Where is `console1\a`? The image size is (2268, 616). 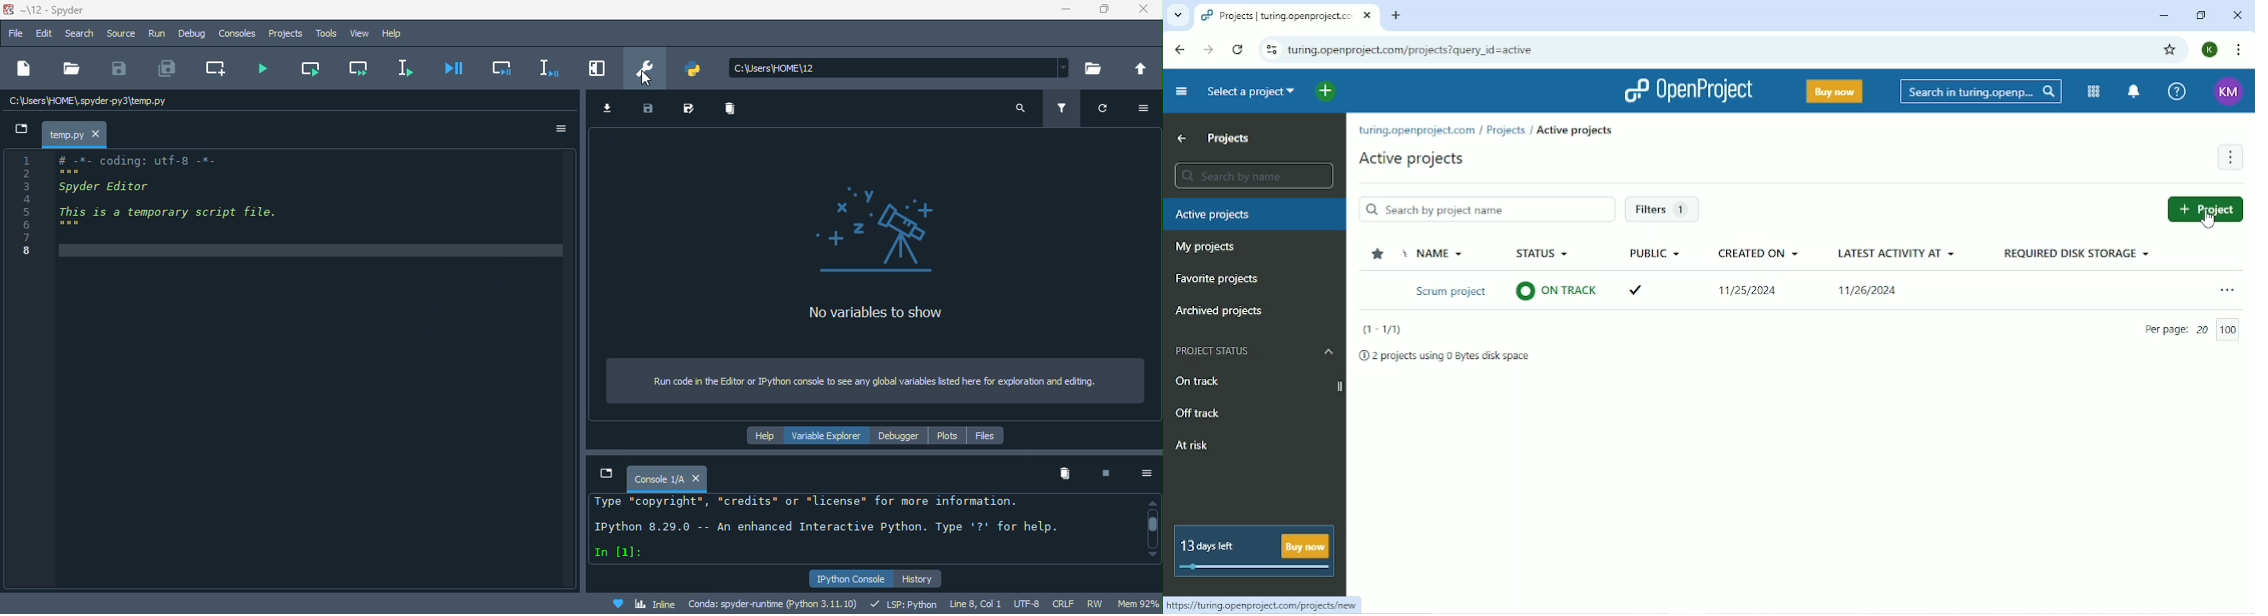 console1\a is located at coordinates (660, 477).